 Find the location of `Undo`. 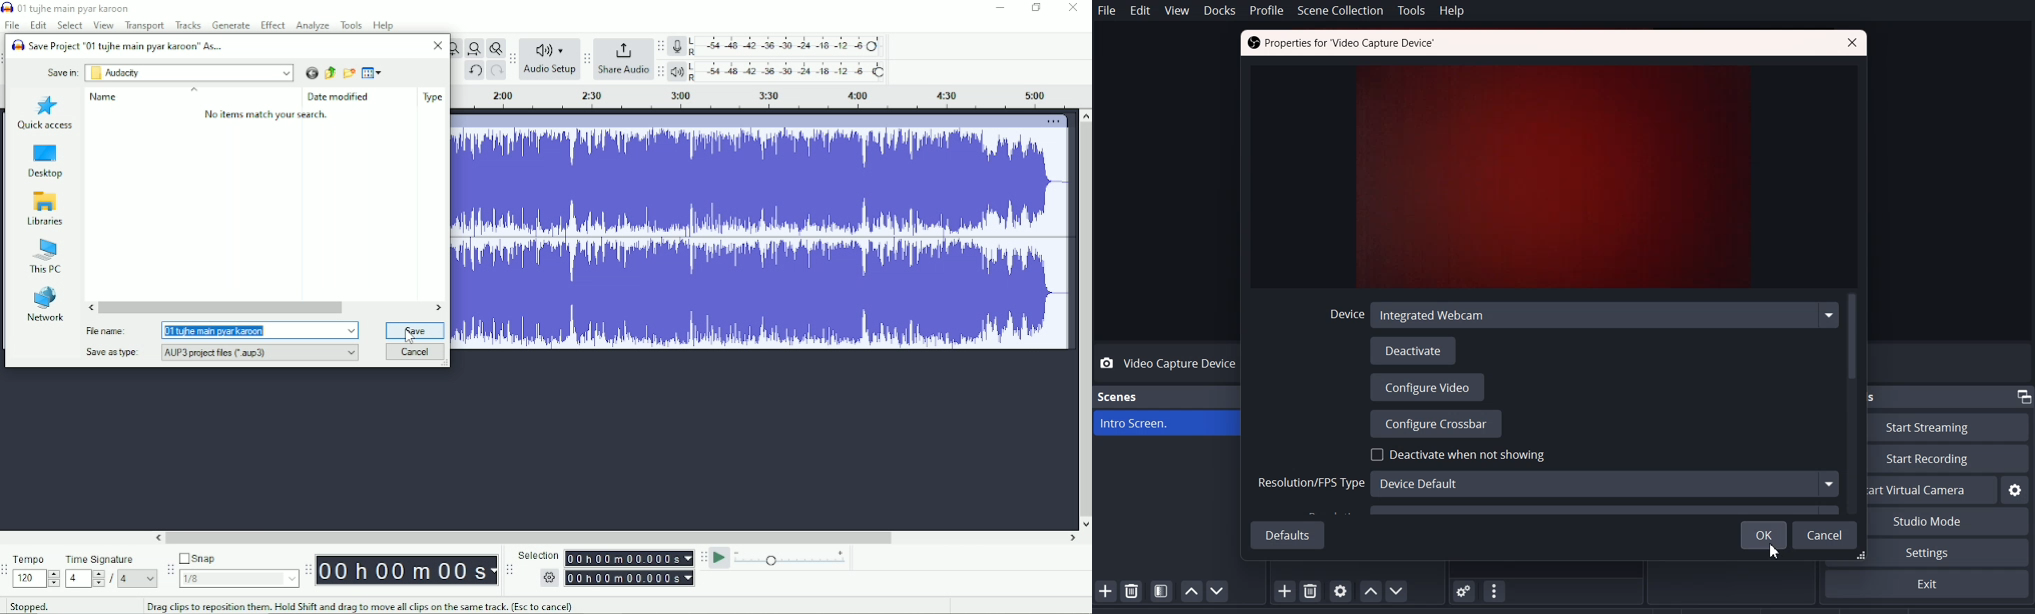

Undo is located at coordinates (475, 71).